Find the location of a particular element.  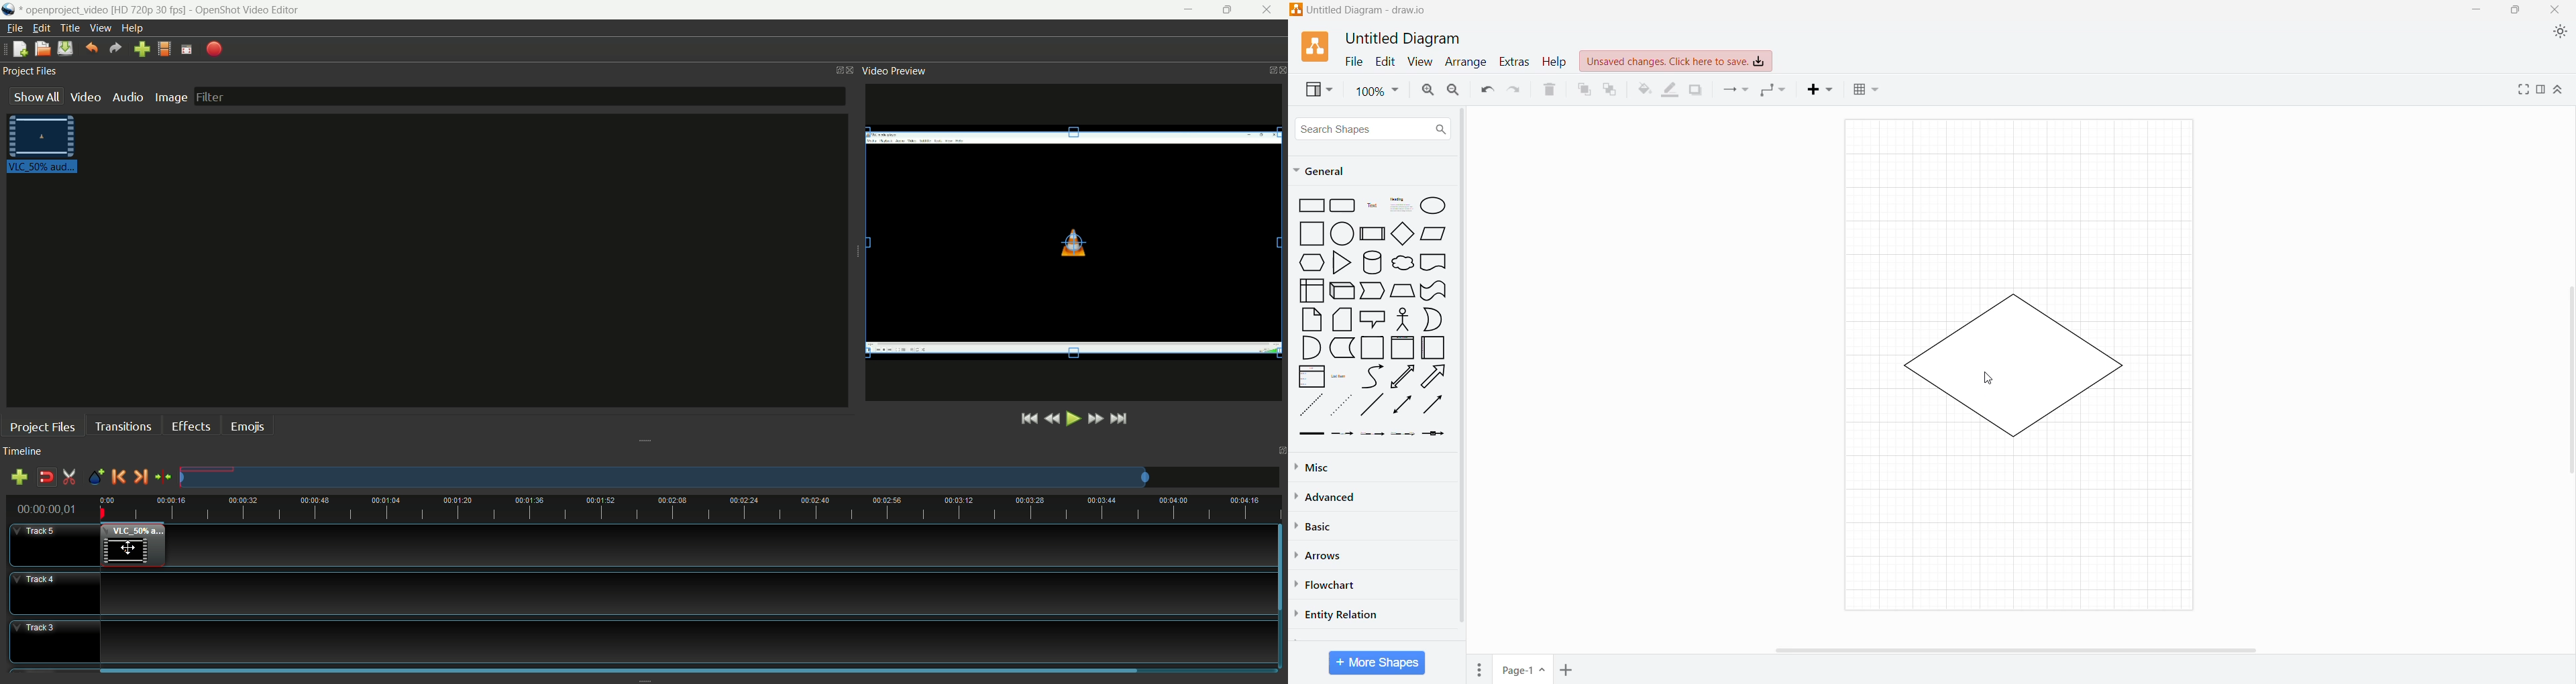

Cursor Position is located at coordinates (1990, 380).